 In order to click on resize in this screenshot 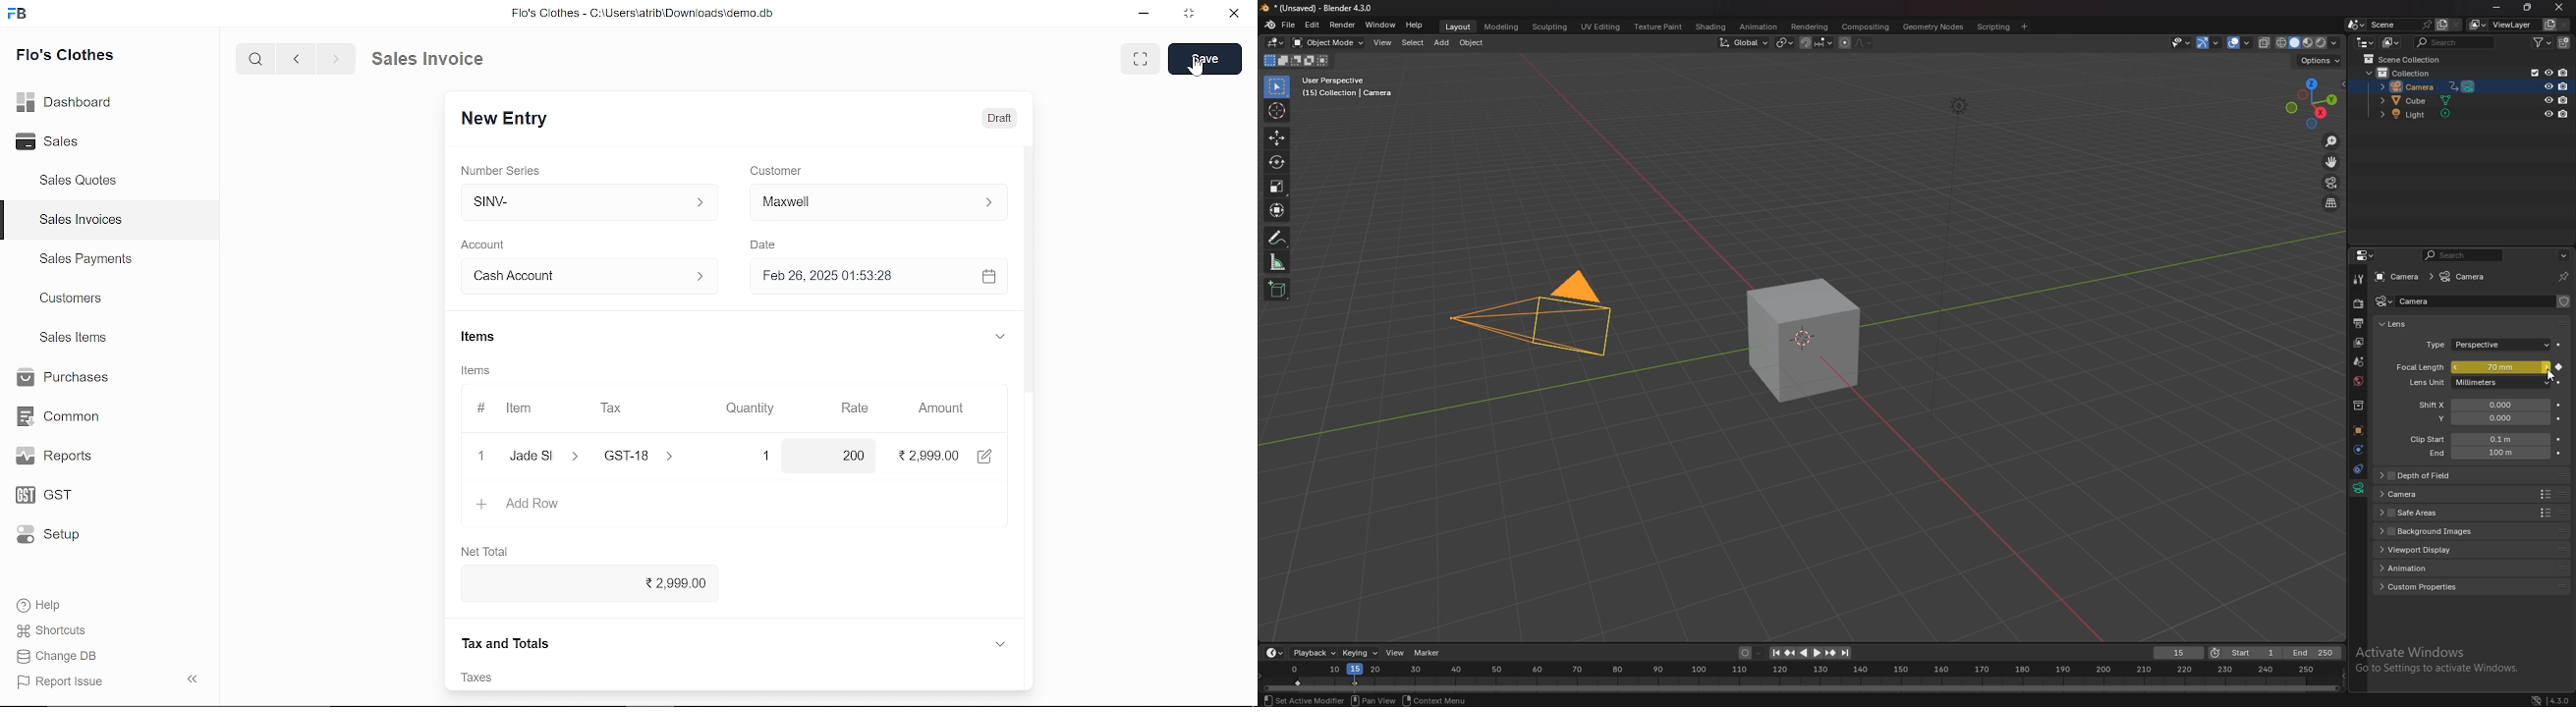, I will do `click(2527, 9)`.